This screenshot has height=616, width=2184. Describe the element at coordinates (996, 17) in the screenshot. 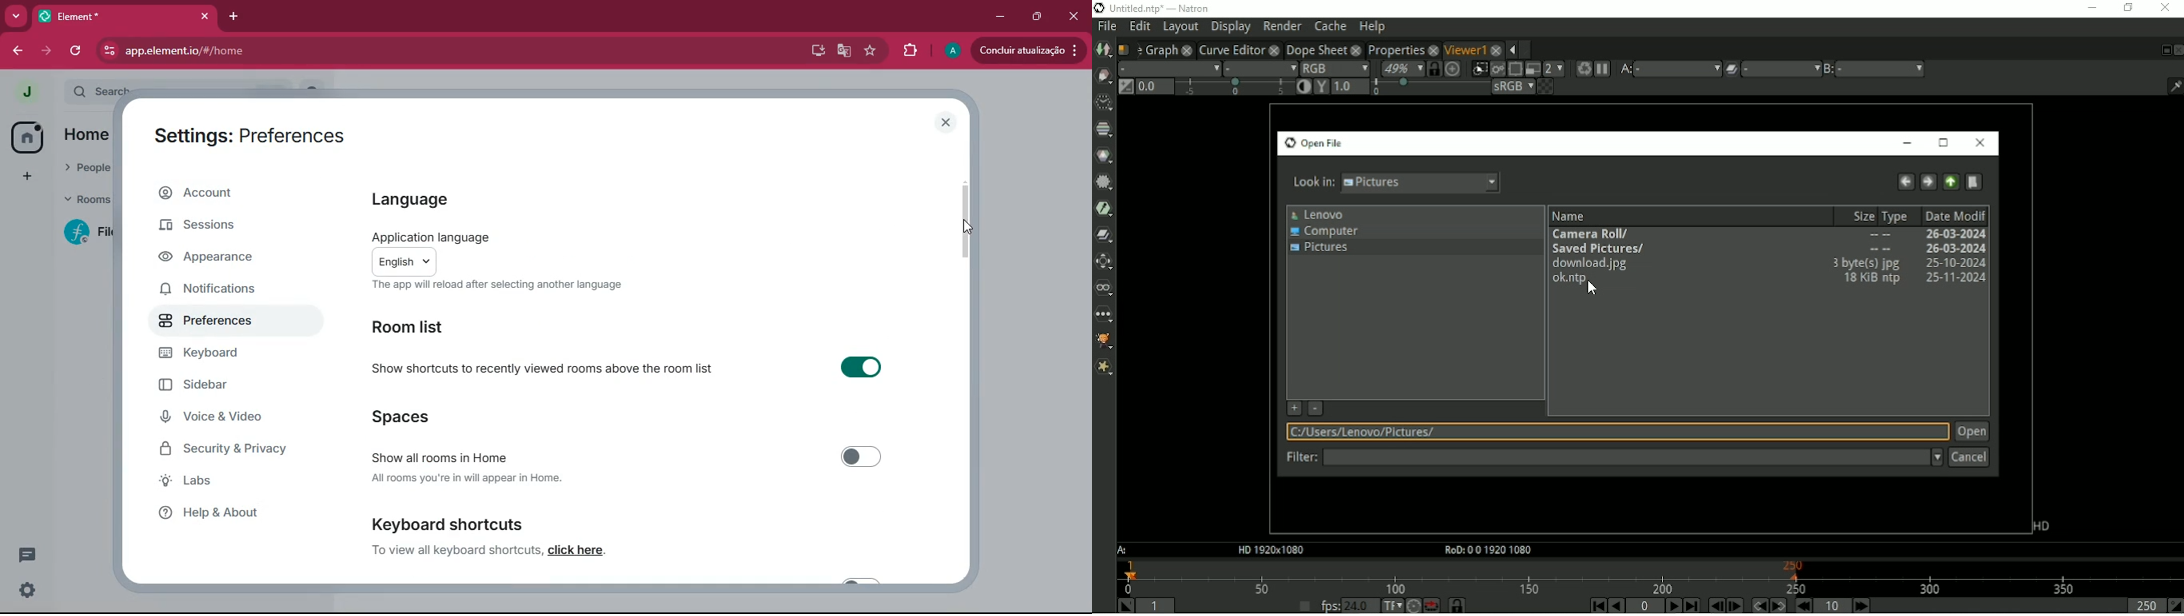

I see `minimize` at that location.